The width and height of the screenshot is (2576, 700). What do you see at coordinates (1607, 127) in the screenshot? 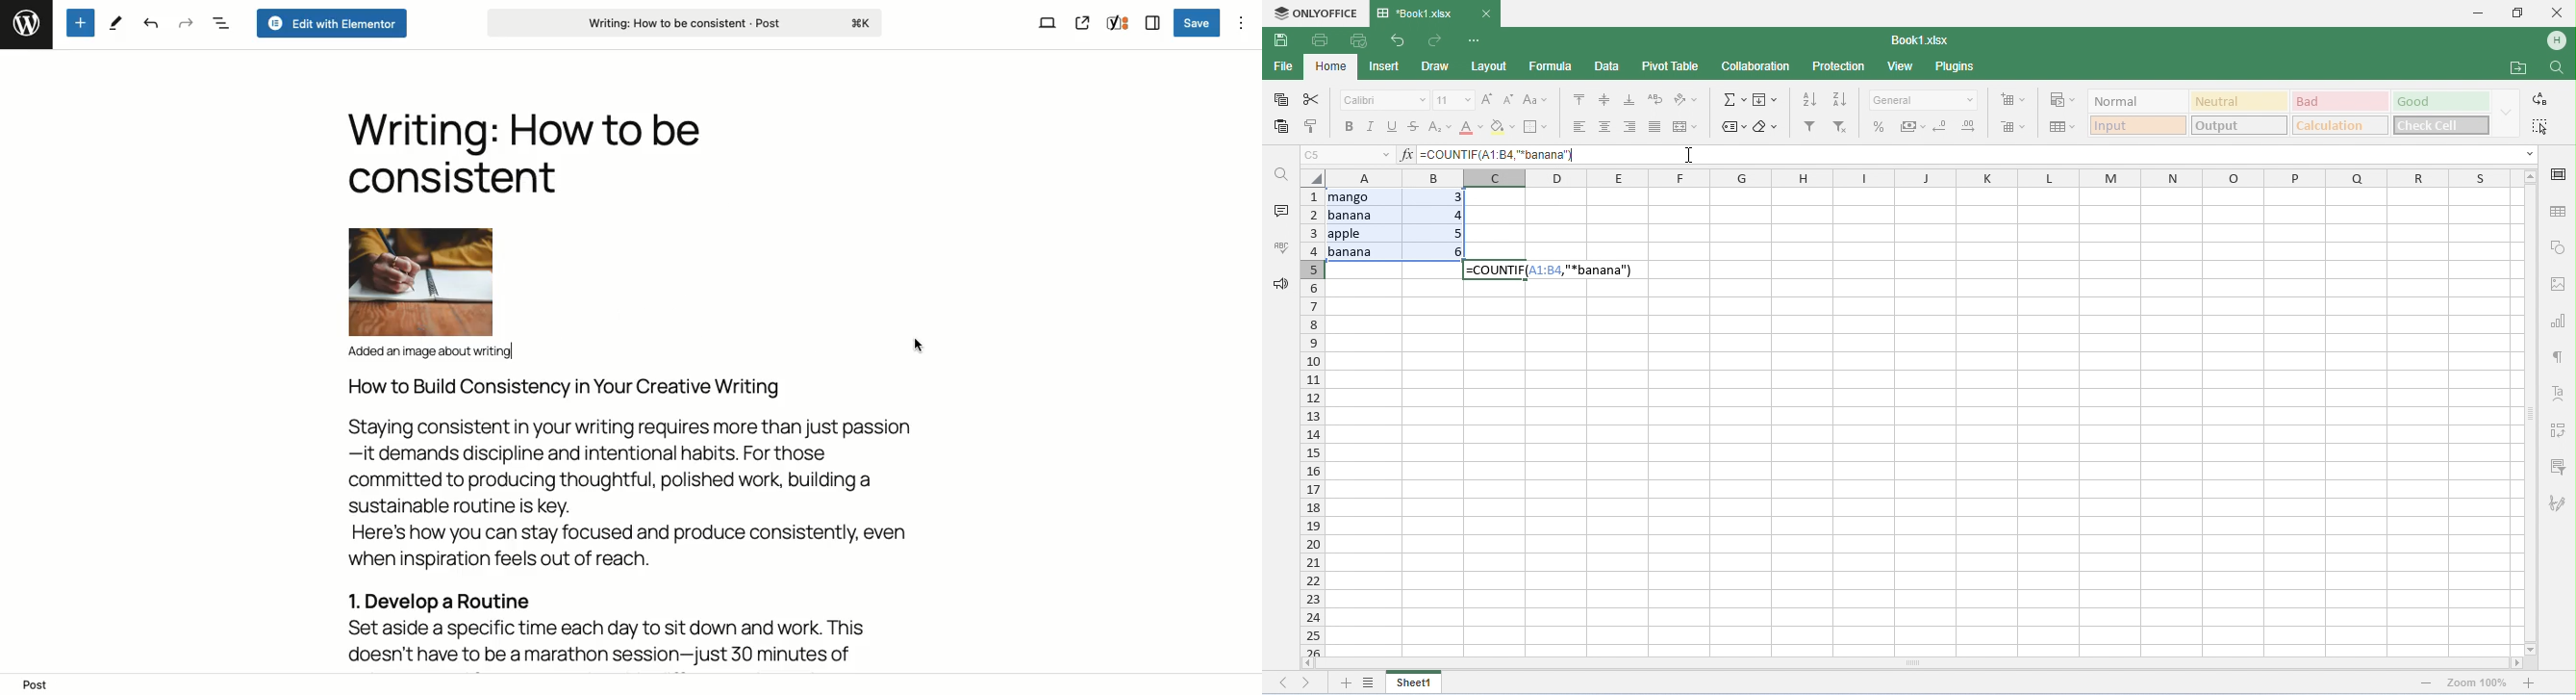
I see `align center` at bounding box center [1607, 127].